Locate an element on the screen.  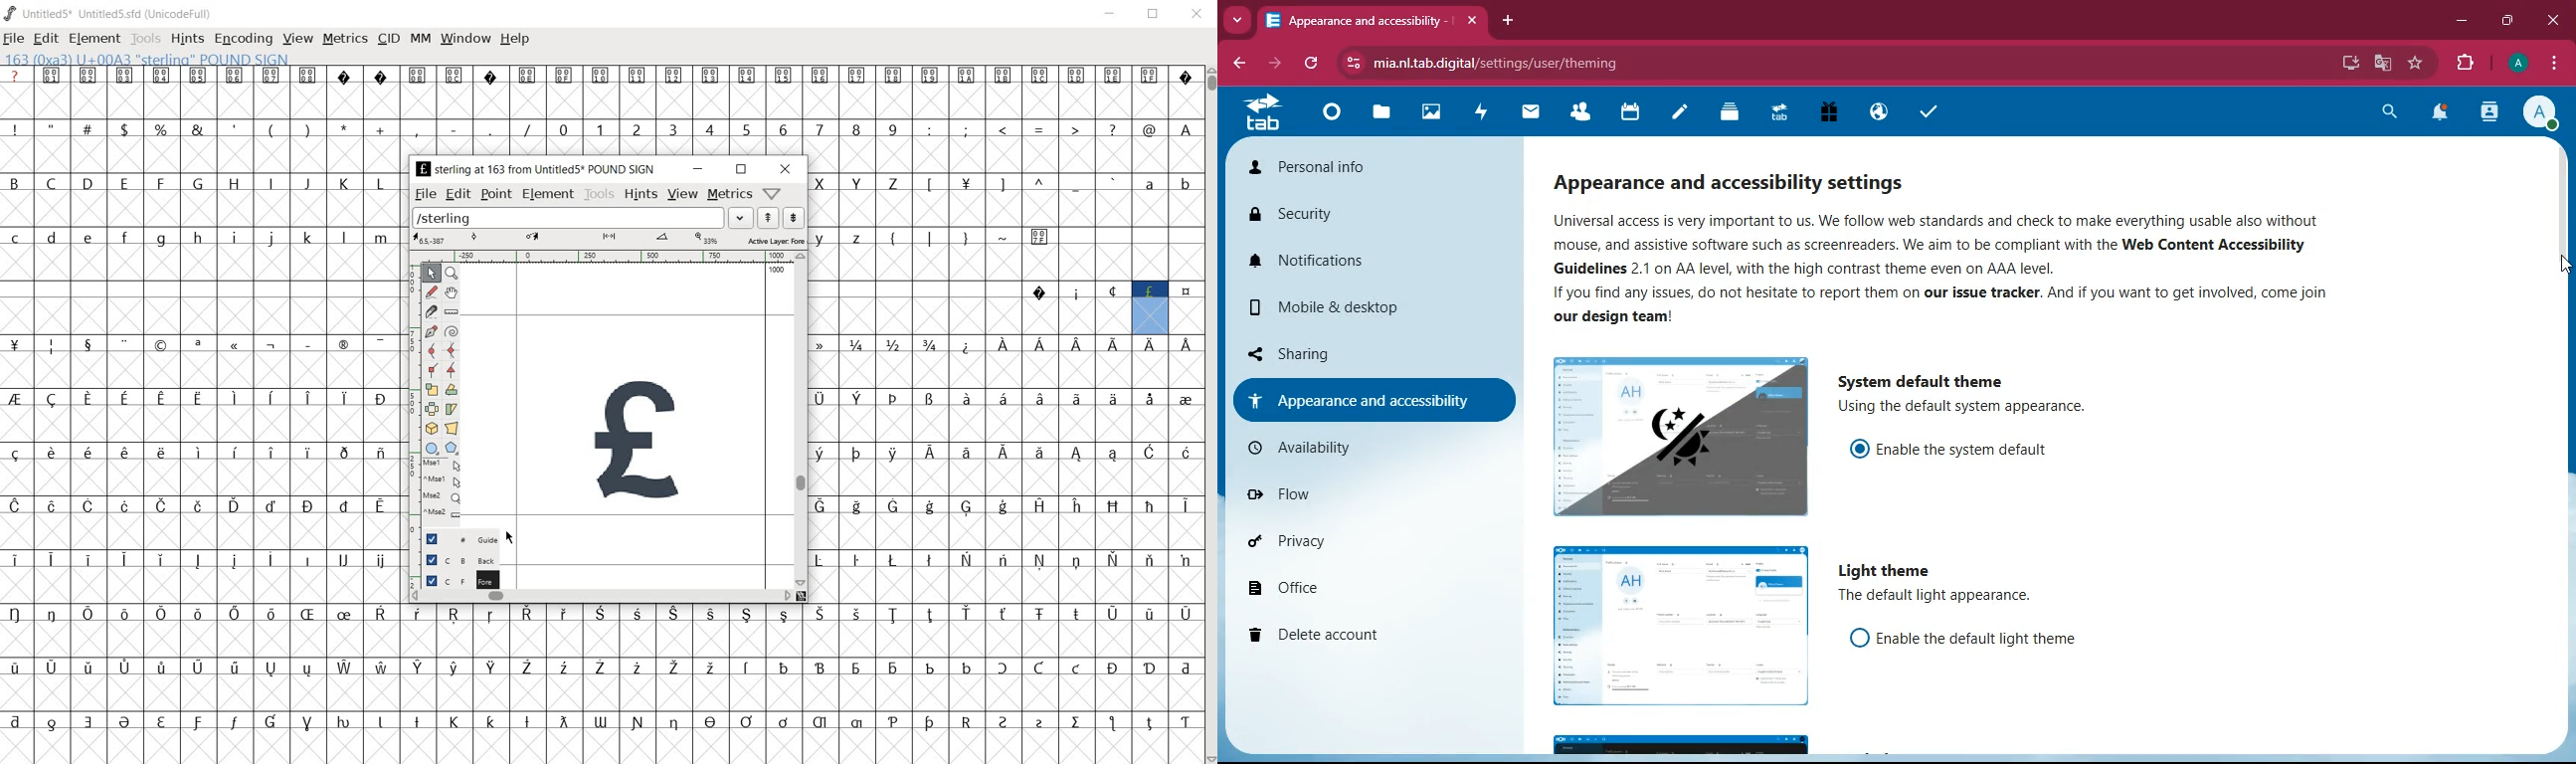
activity is located at coordinates (1482, 113).